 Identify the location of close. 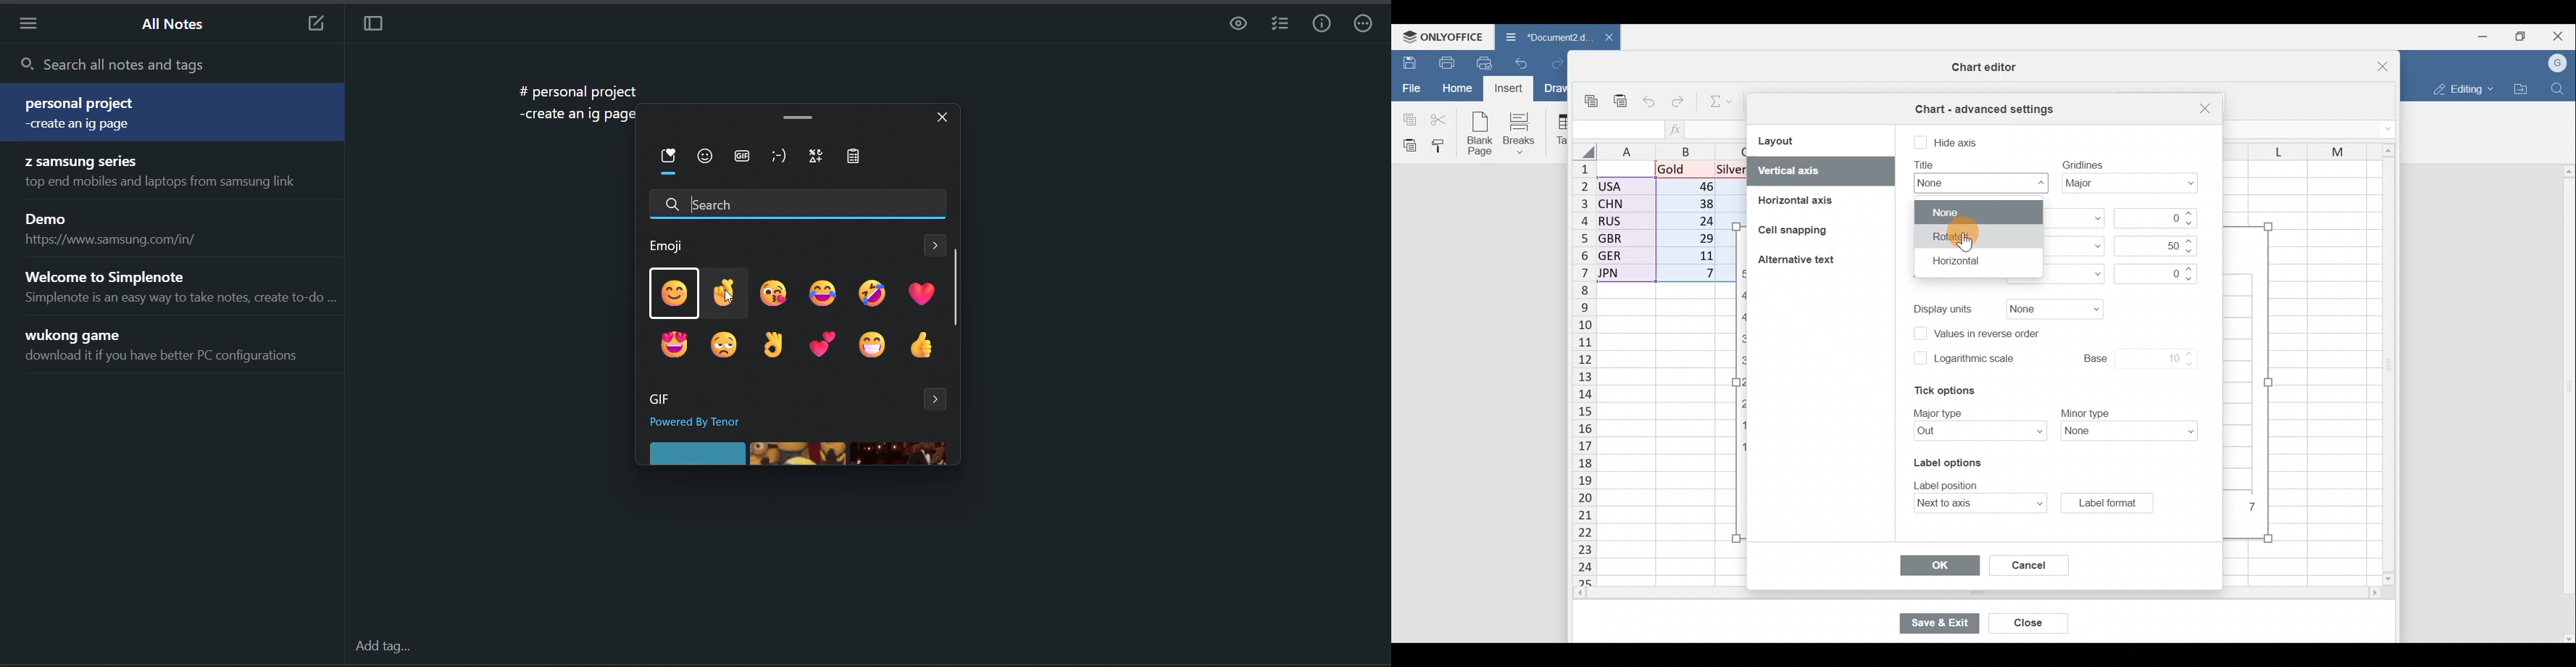
(944, 120).